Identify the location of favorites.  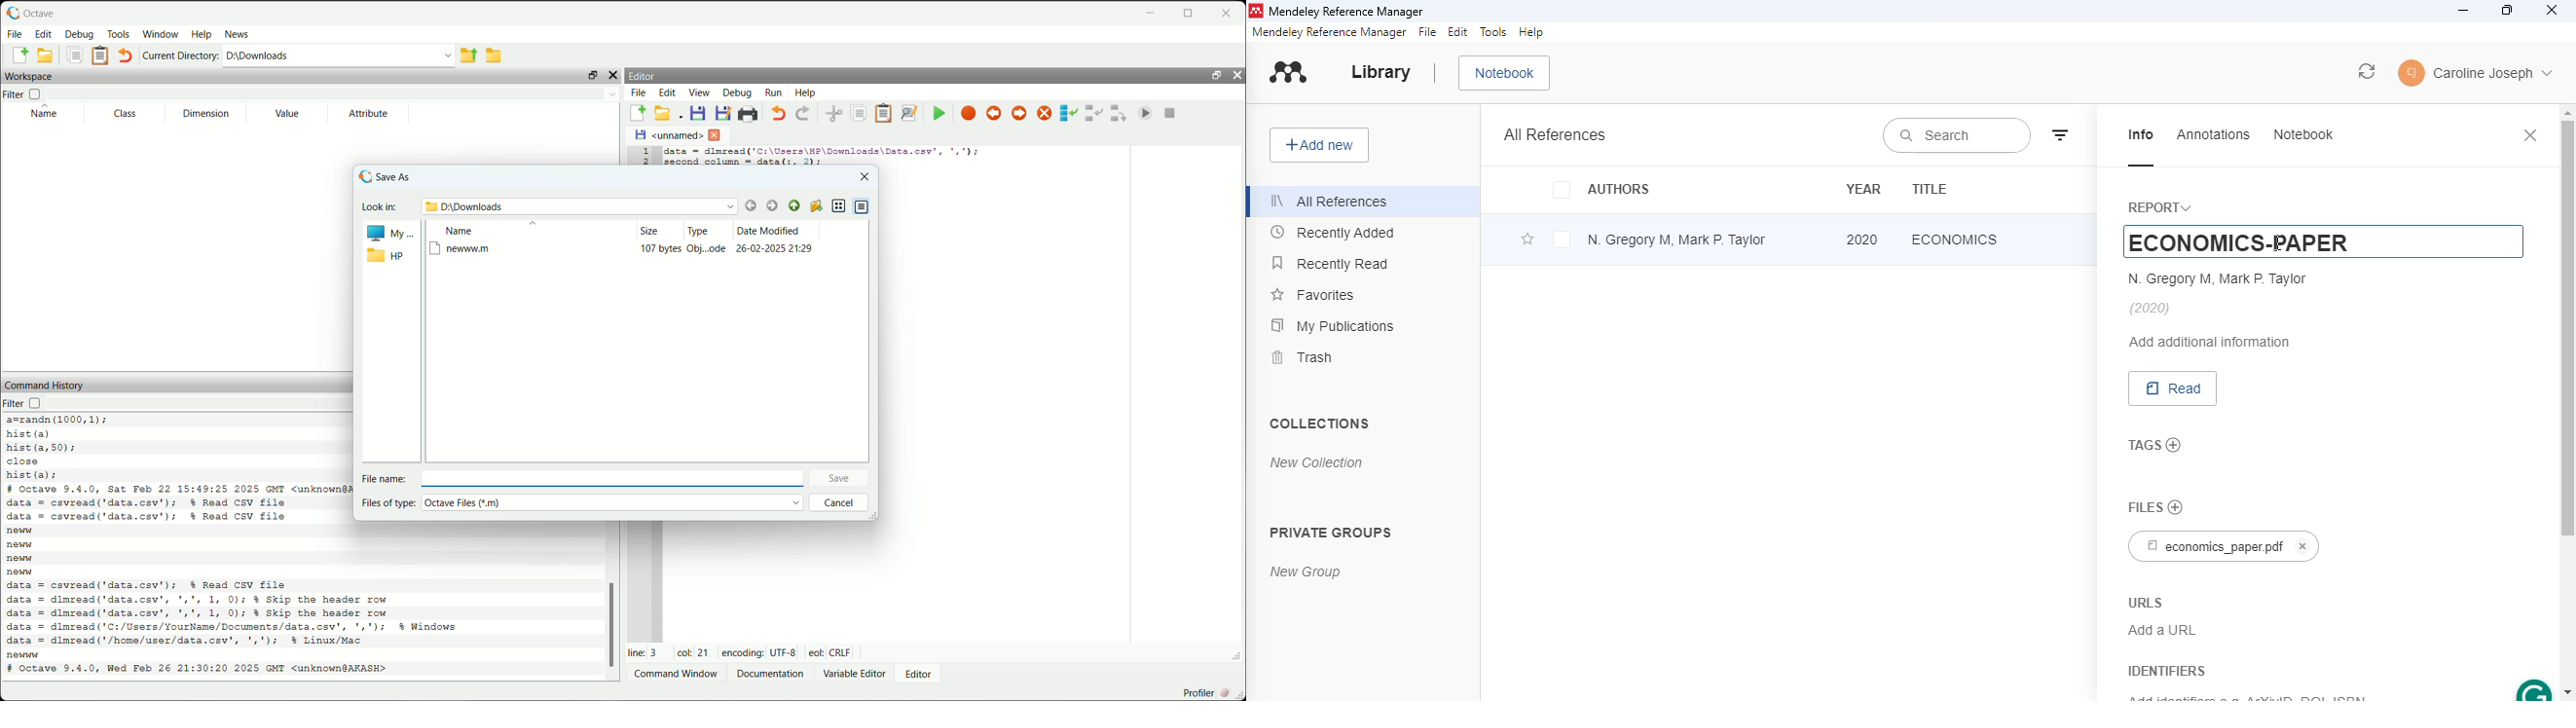
(1313, 294).